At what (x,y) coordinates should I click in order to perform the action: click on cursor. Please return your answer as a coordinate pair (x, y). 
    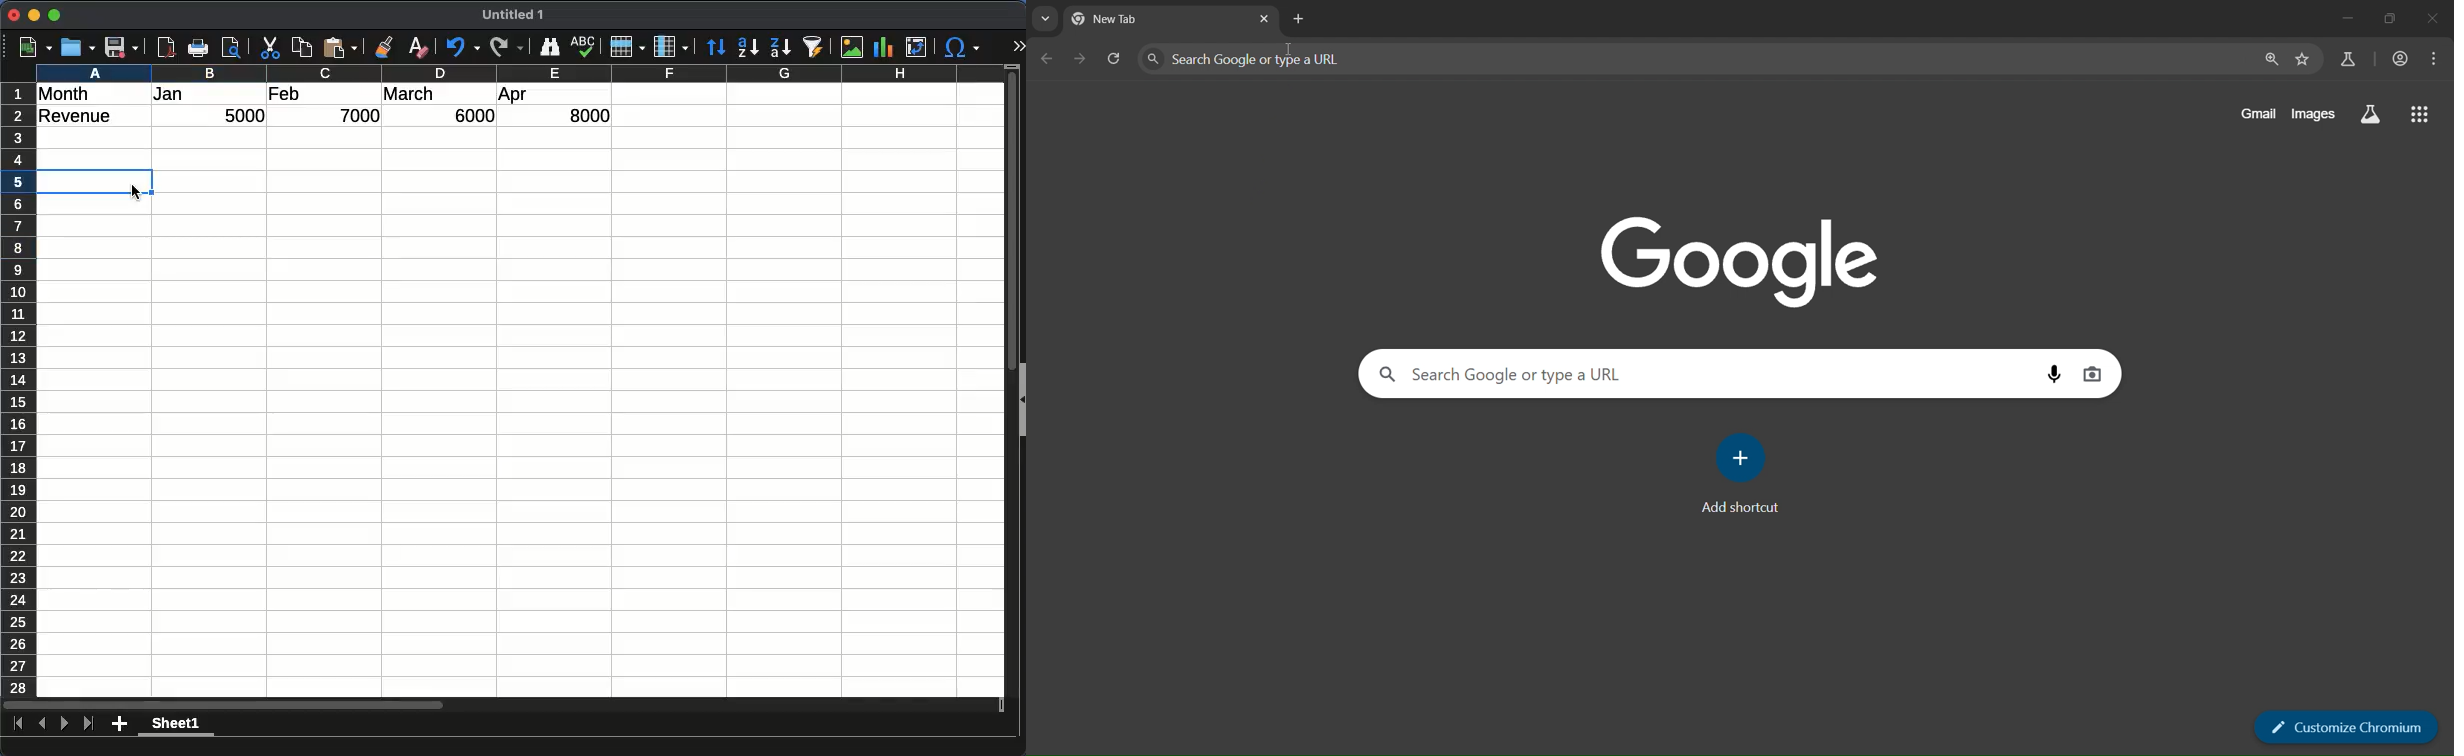
    Looking at the image, I should click on (1291, 52).